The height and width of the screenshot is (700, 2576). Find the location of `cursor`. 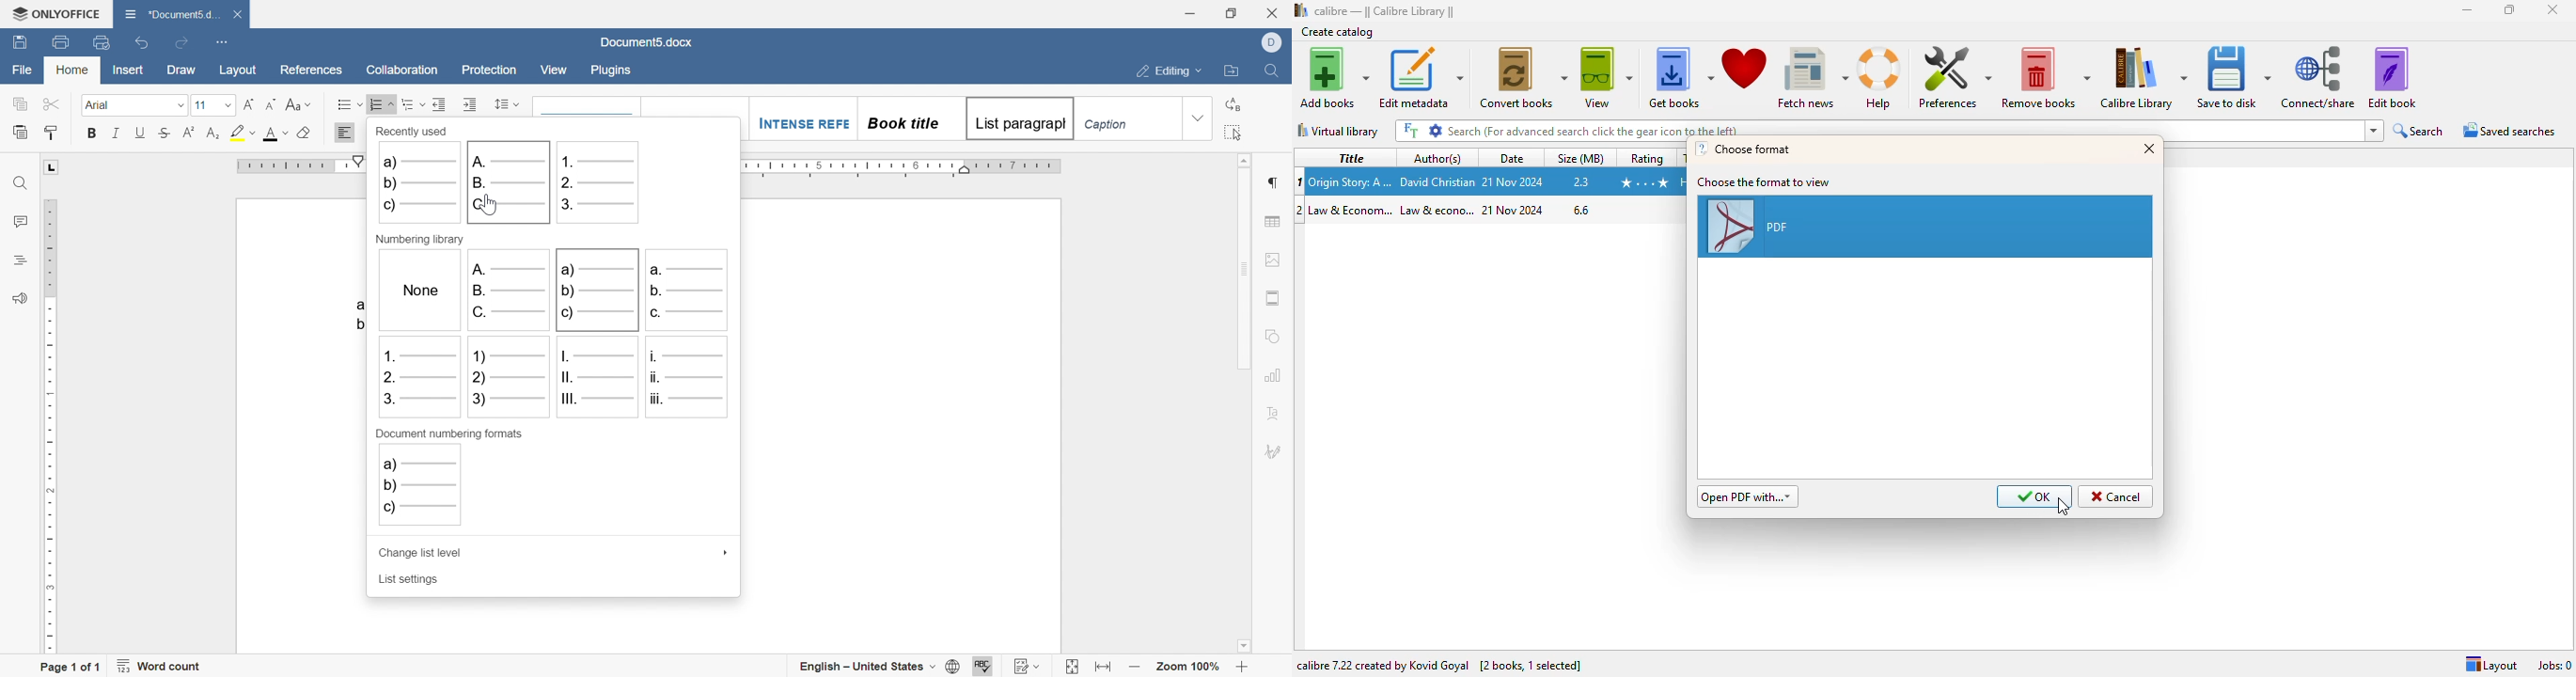

cursor is located at coordinates (2064, 507).